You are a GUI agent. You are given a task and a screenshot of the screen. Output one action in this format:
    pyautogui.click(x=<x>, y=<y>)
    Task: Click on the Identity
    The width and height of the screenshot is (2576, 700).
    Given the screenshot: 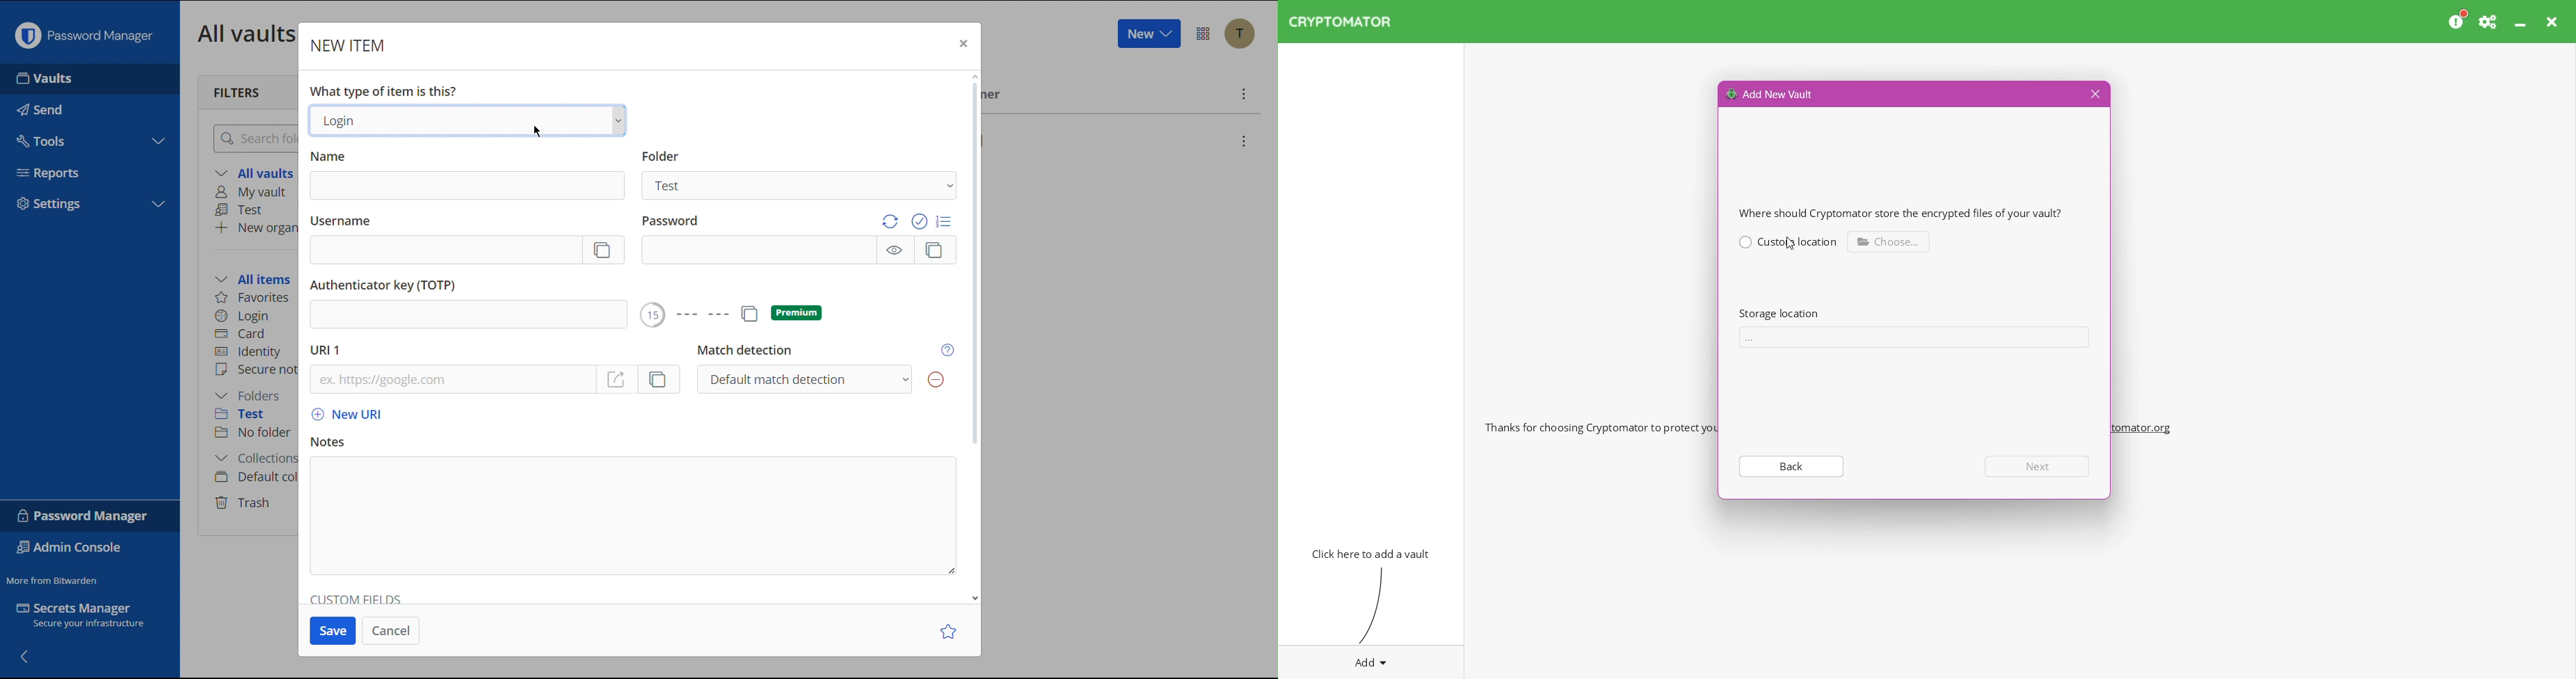 What is the action you would take?
    pyautogui.click(x=250, y=352)
    